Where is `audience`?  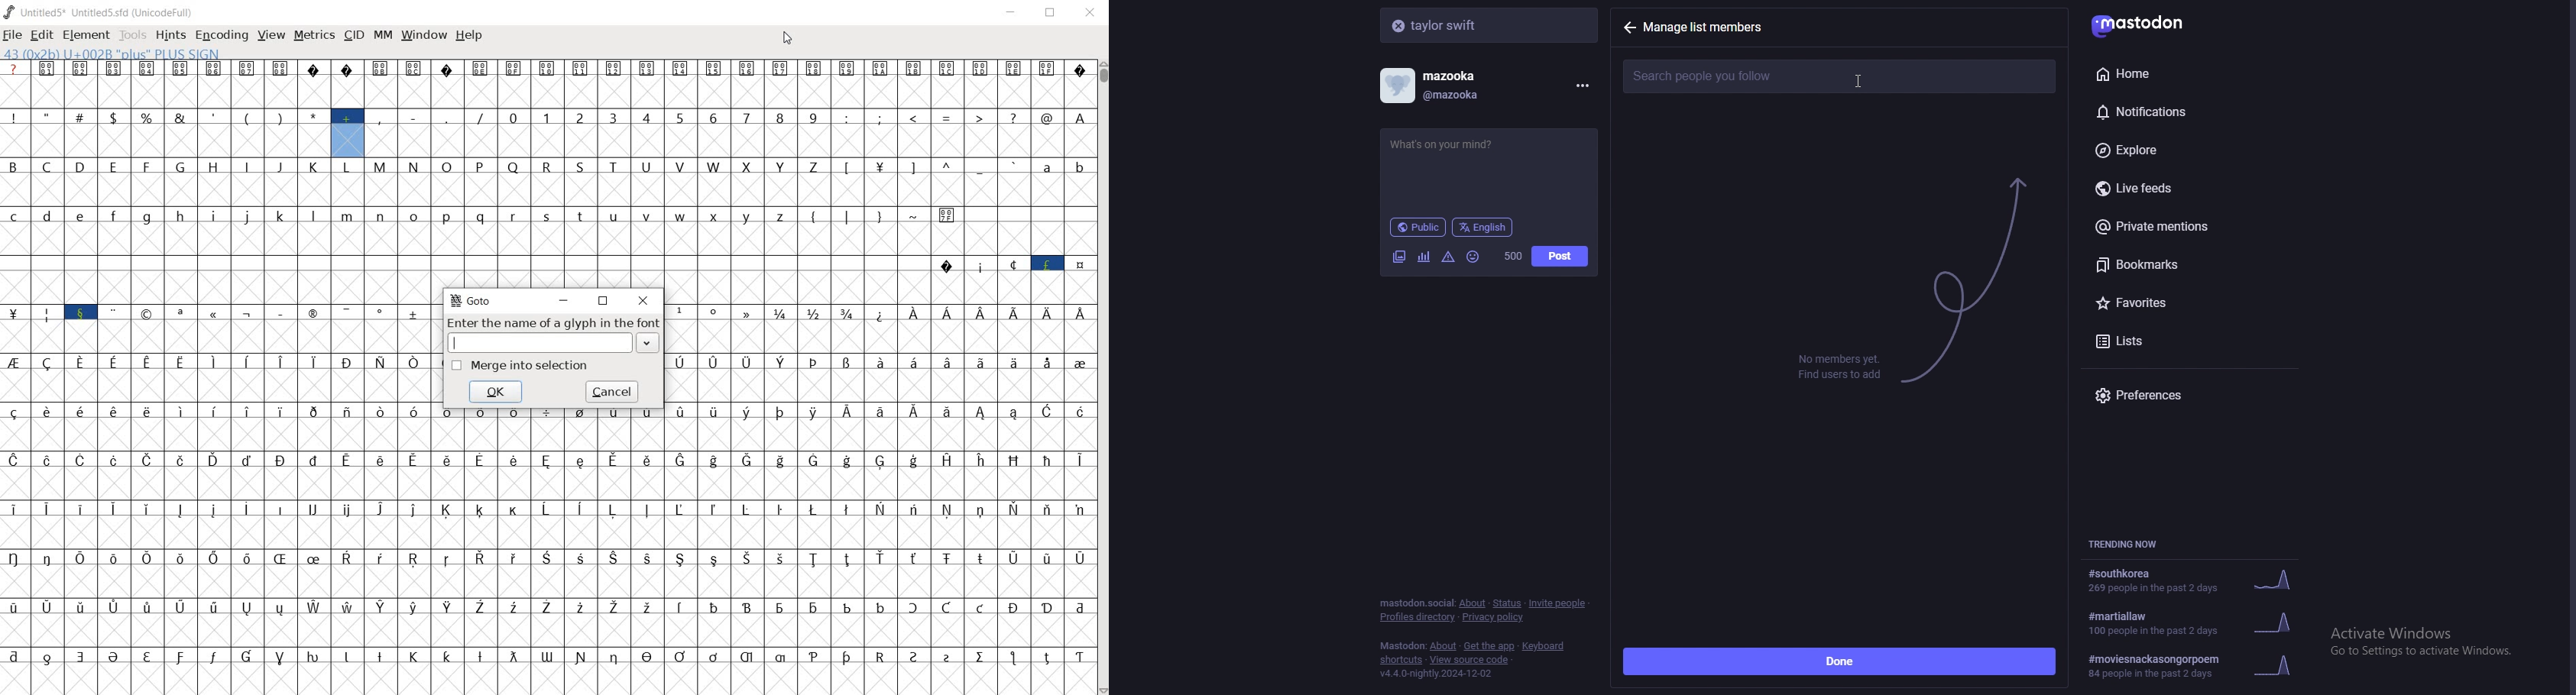 audience is located at coordinates (1418, 227).